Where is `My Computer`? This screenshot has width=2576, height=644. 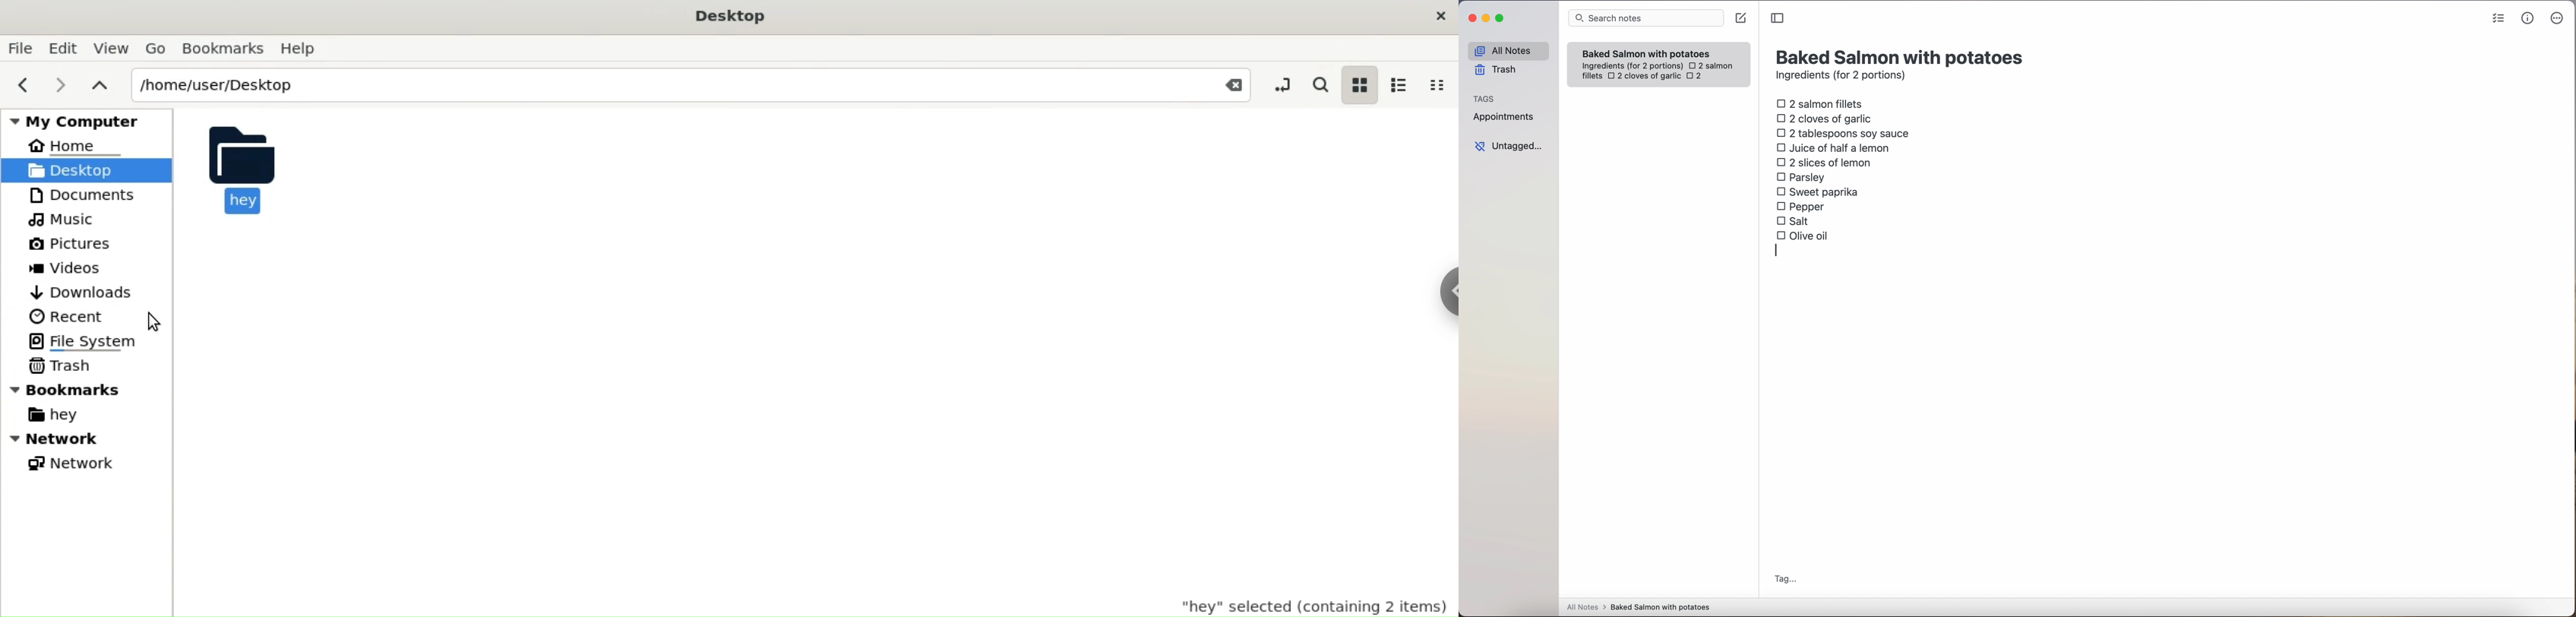 My Computer is located at coordinates (83, 119).